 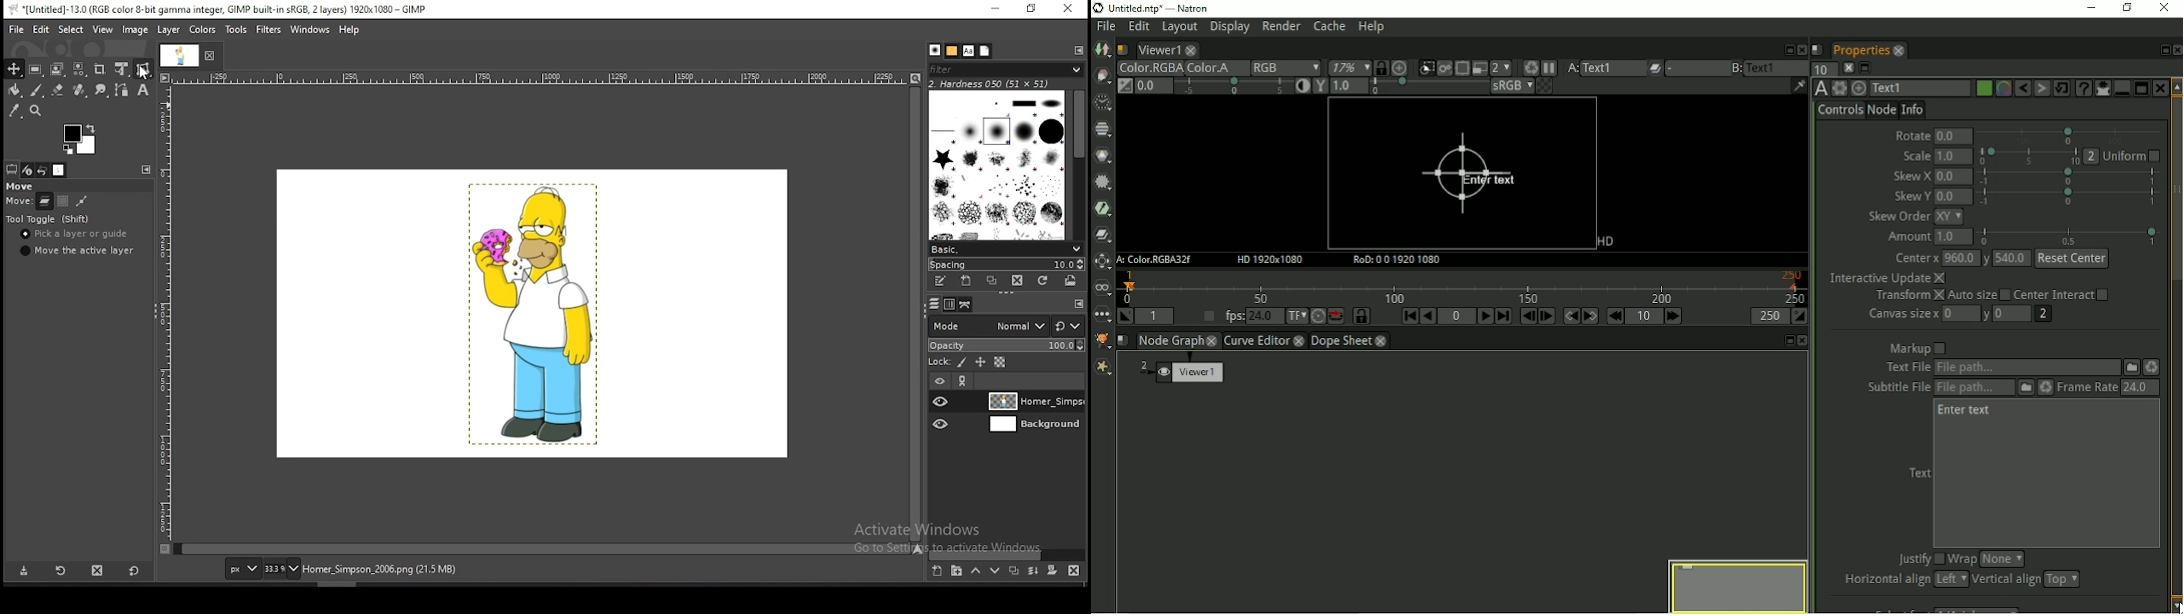 What do you see at coordinates (943, 281) in the screenshot?
I see `edit this brush` at bounding box center [943, 281].